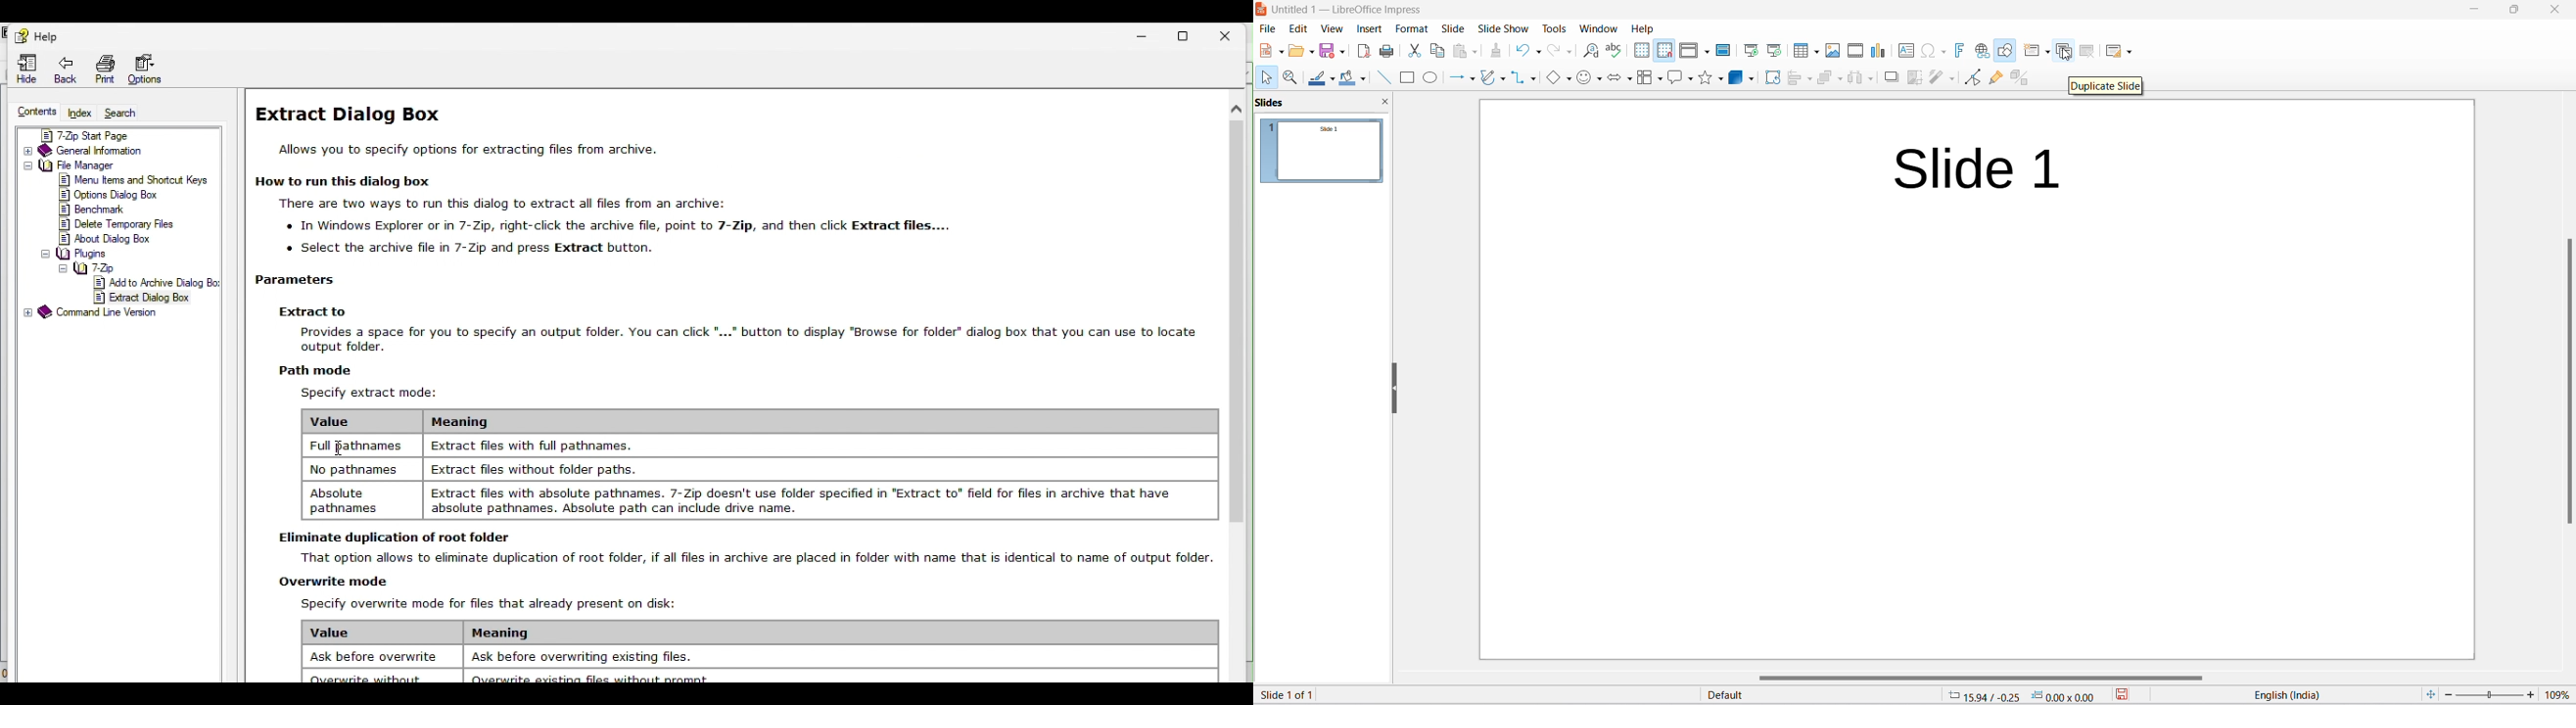 Image resolution: width=2576 pixels, height=728 pixels. Describe the element at coordinates (2019, 695) in the screenshot. I see `cursor placement` at that location.